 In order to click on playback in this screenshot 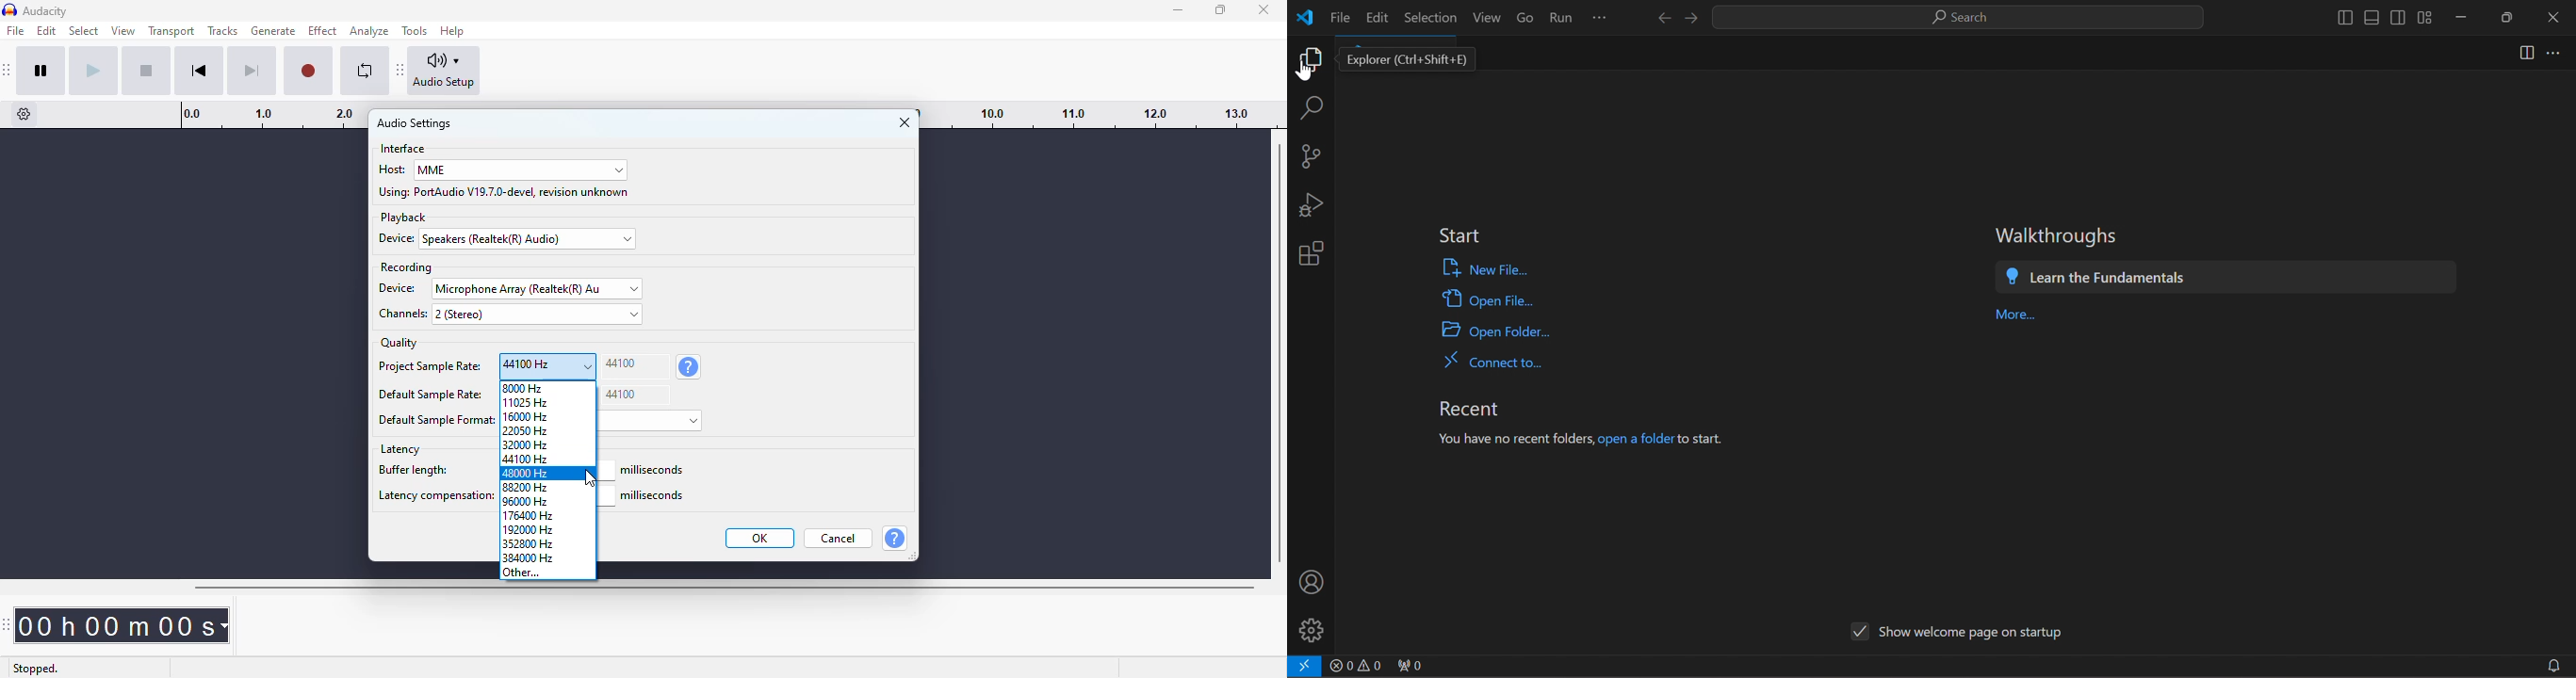, I will do `click(403, 218)`.